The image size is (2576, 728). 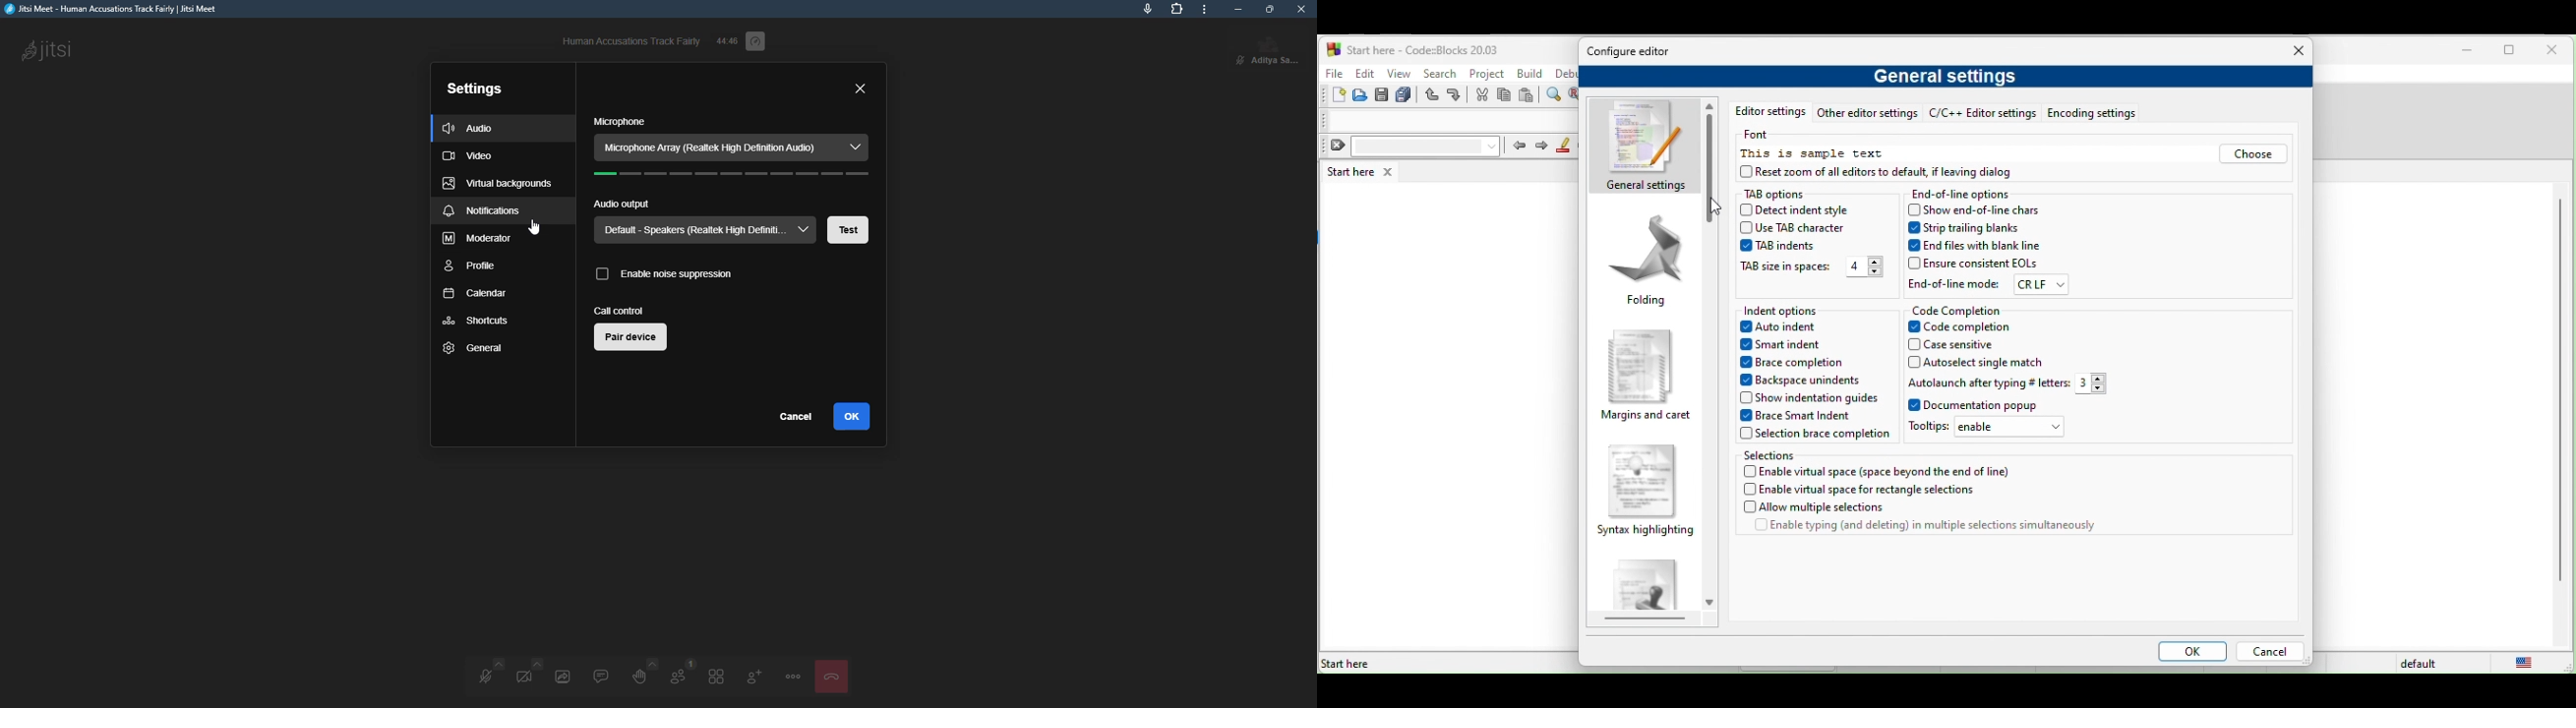 What do you see at coordinates (1411, 147) in the screenshot?
I see `clear` at bounding box center [1411, 147].